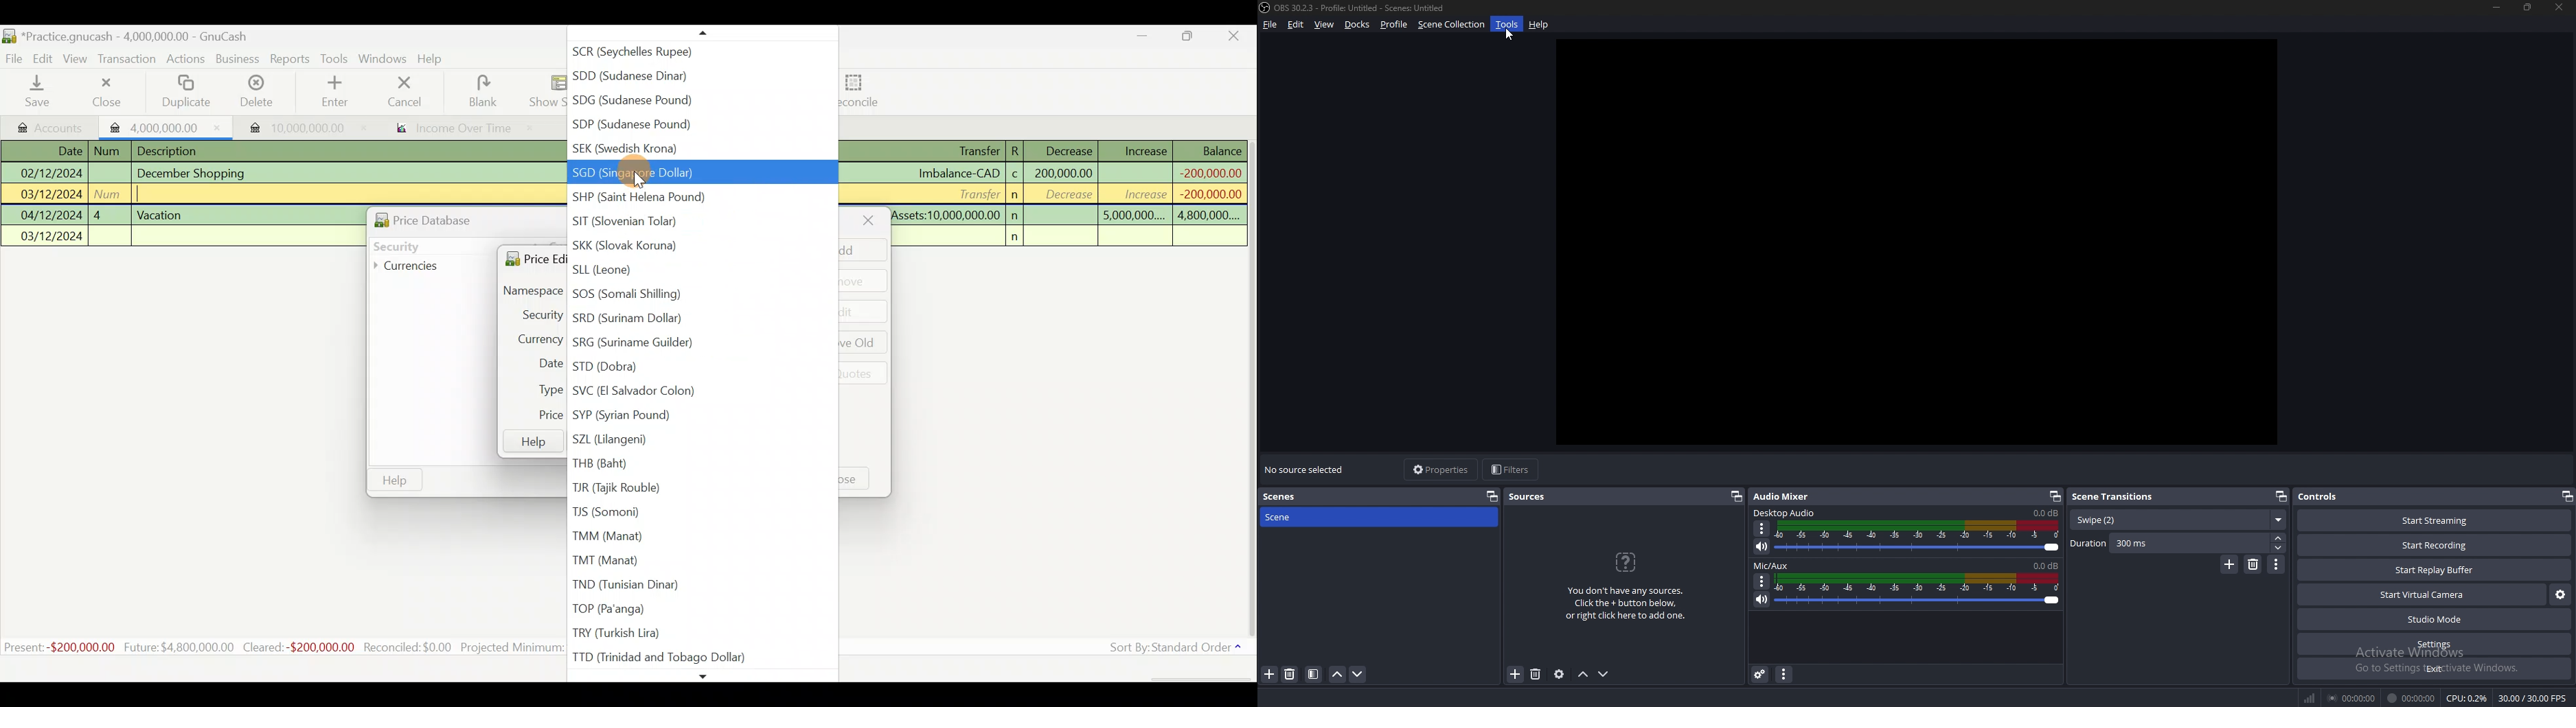 Image resolution: width=2576 pixels, height=728 pixels. Describe the element at coordinates (2055, 496) in the screenshot. I see `pop out` at that location.